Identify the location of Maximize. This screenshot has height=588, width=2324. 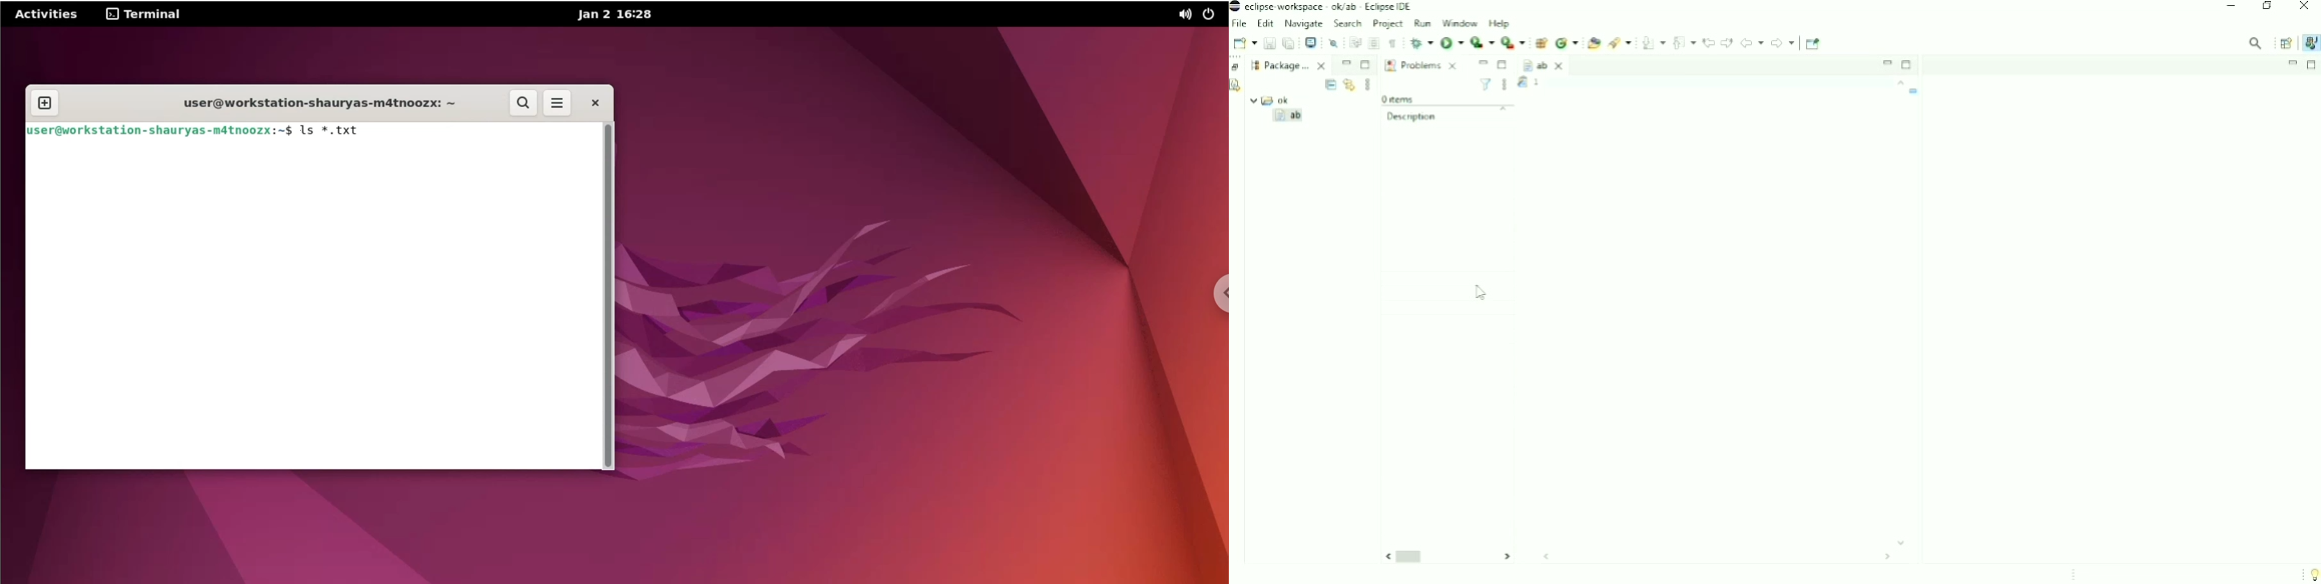
(1908, 65).